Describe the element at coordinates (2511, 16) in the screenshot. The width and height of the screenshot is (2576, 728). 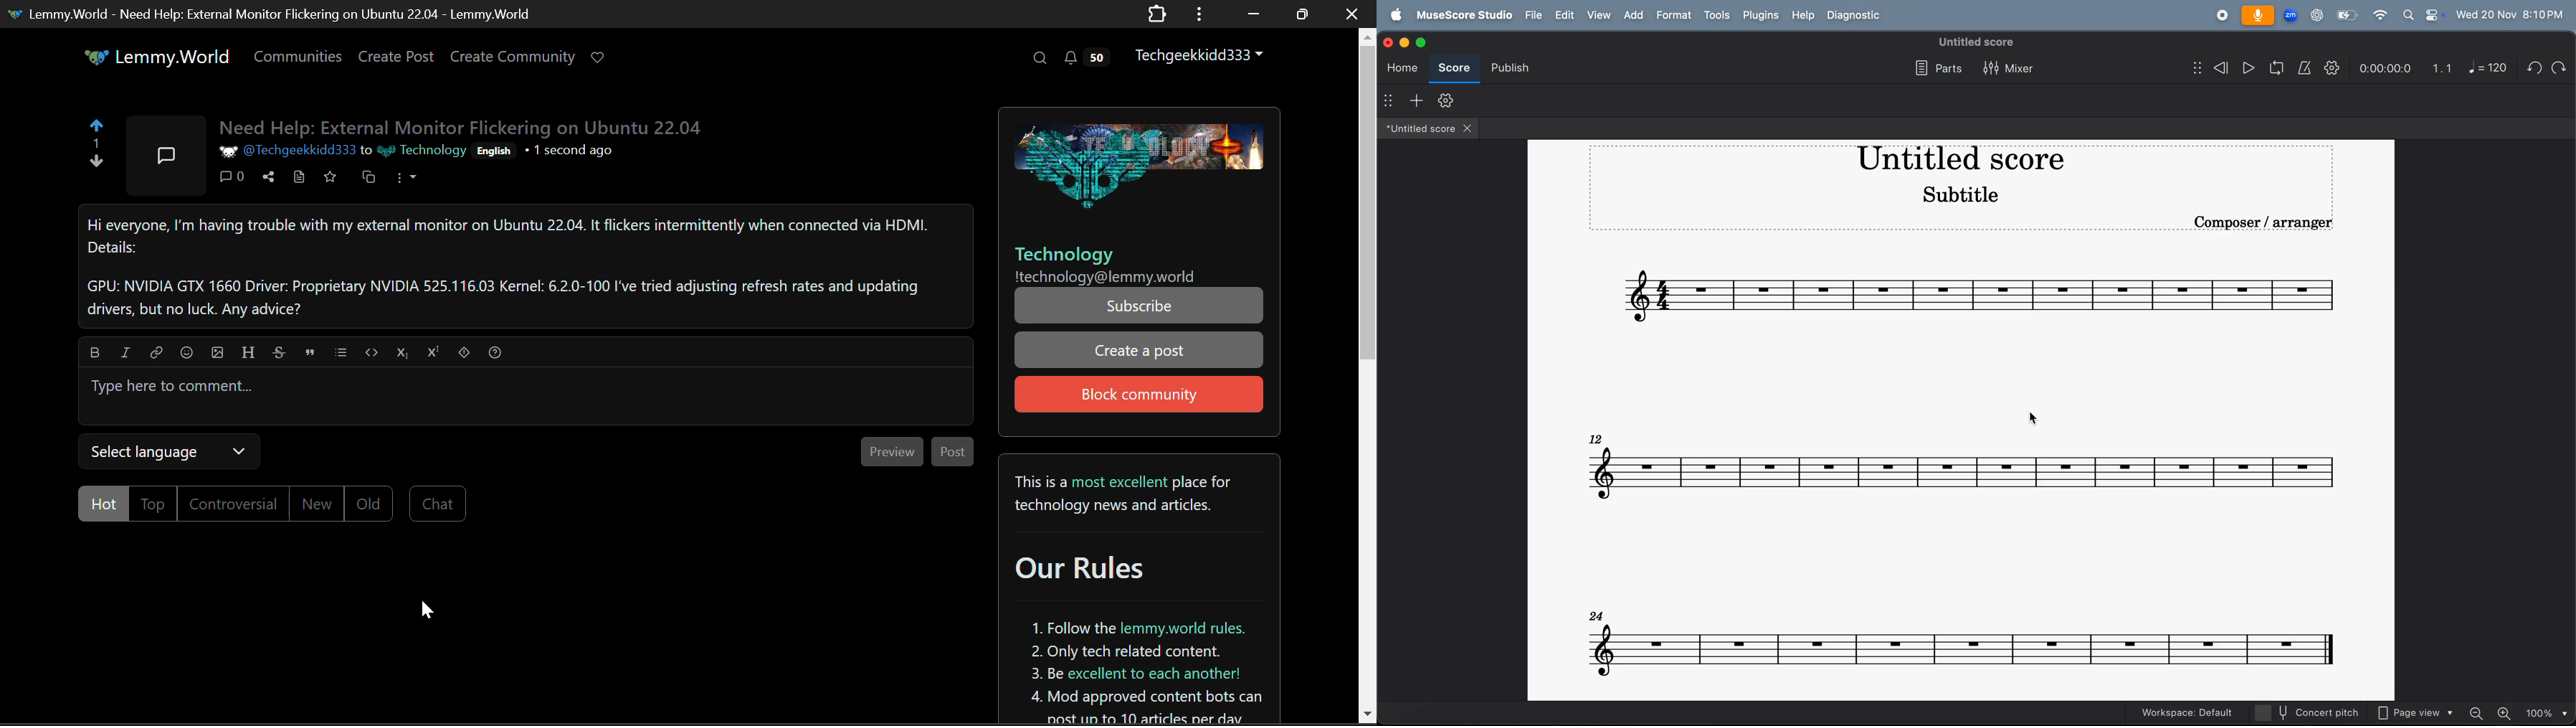
I see `date and time` at that location.